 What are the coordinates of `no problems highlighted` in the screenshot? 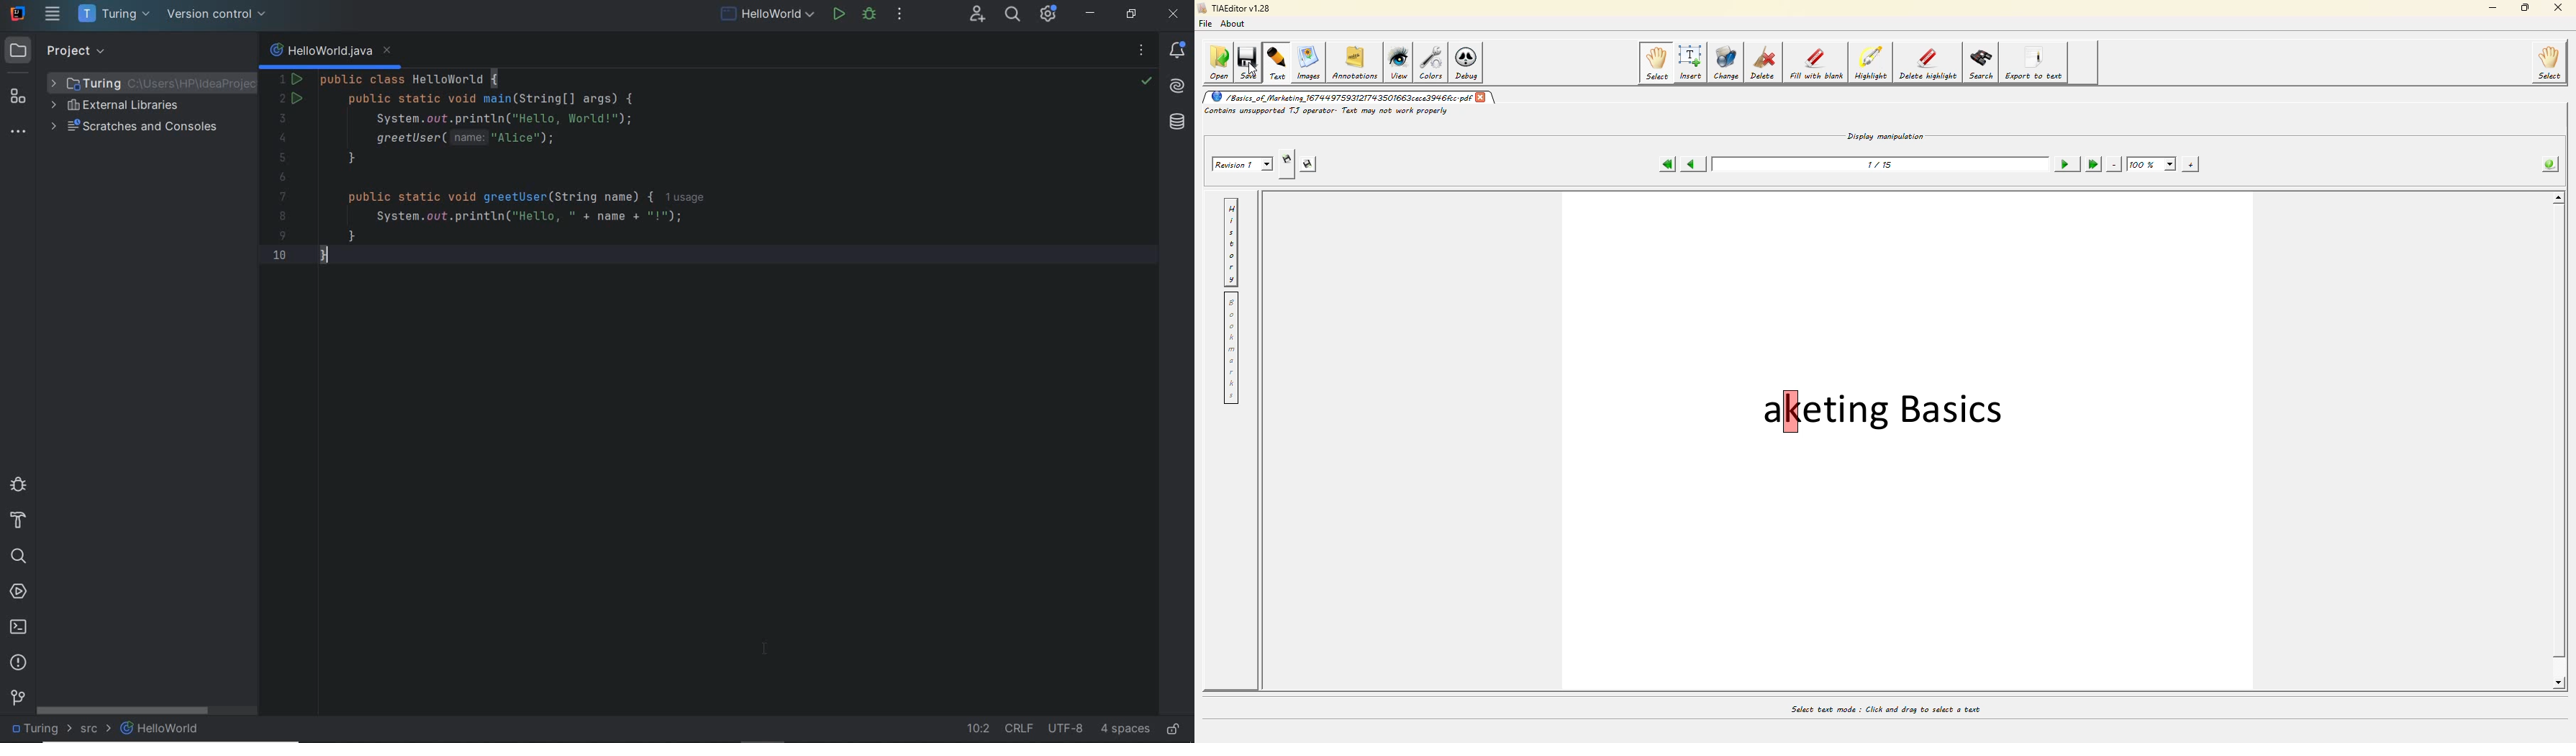 It's located at (1147, 81).